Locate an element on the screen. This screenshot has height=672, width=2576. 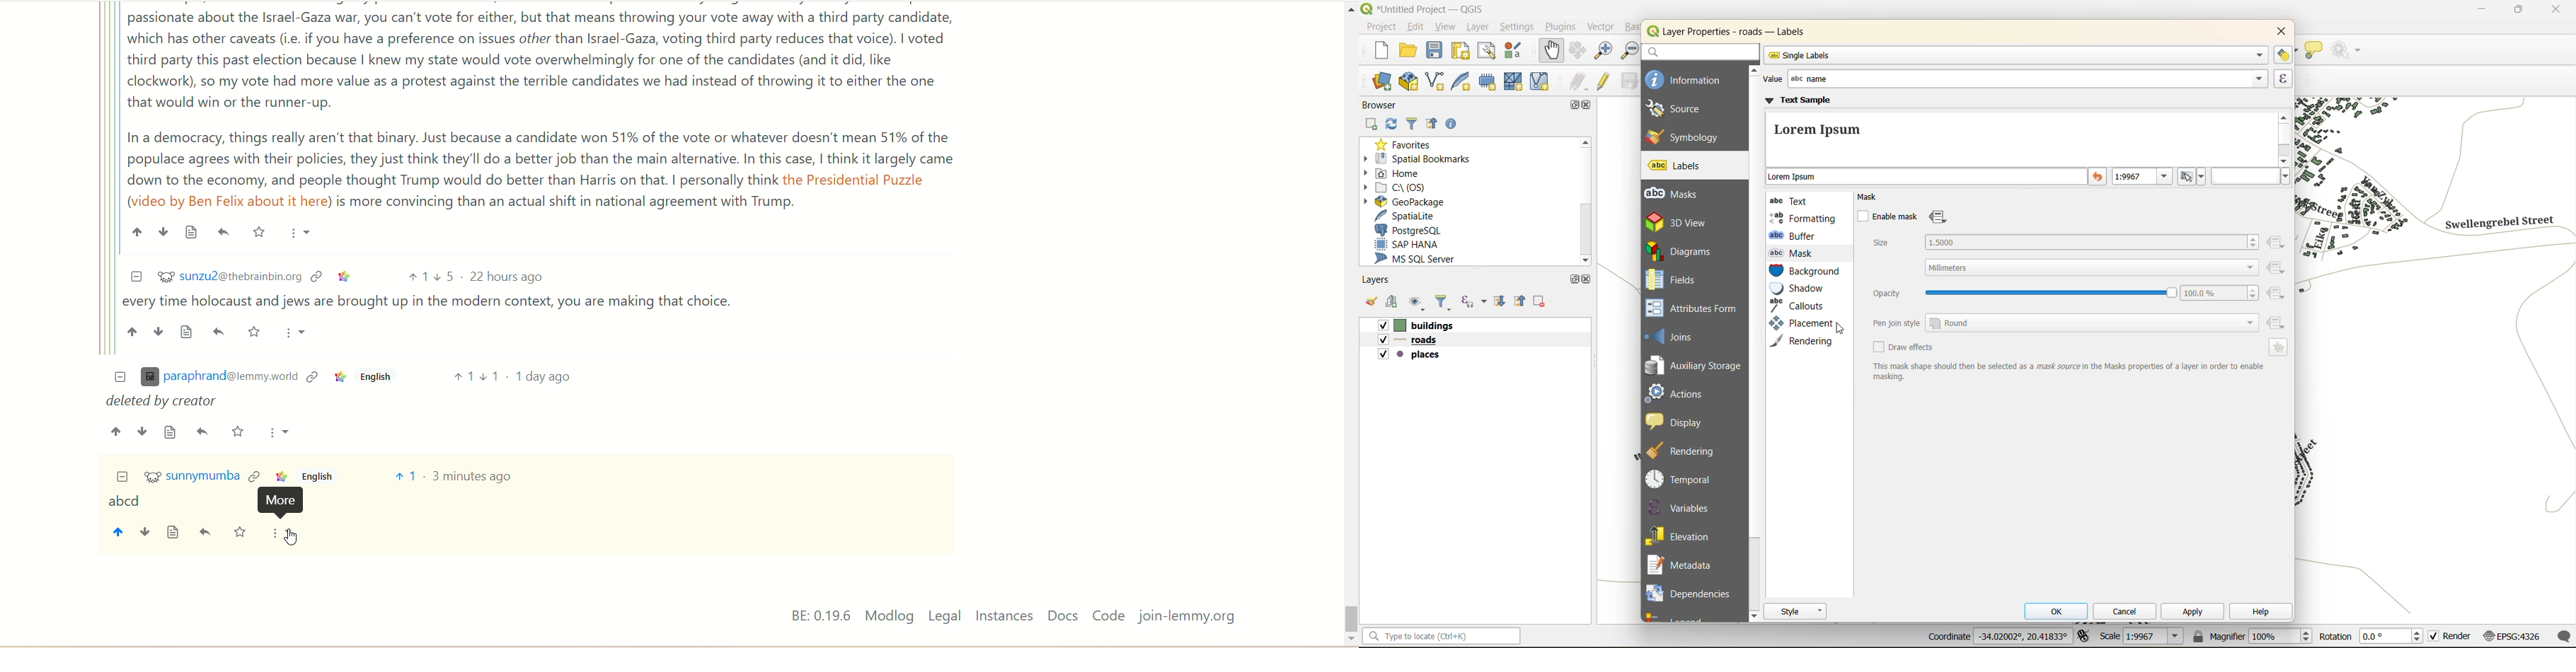
filter  is located at coordinates (1444, 303).